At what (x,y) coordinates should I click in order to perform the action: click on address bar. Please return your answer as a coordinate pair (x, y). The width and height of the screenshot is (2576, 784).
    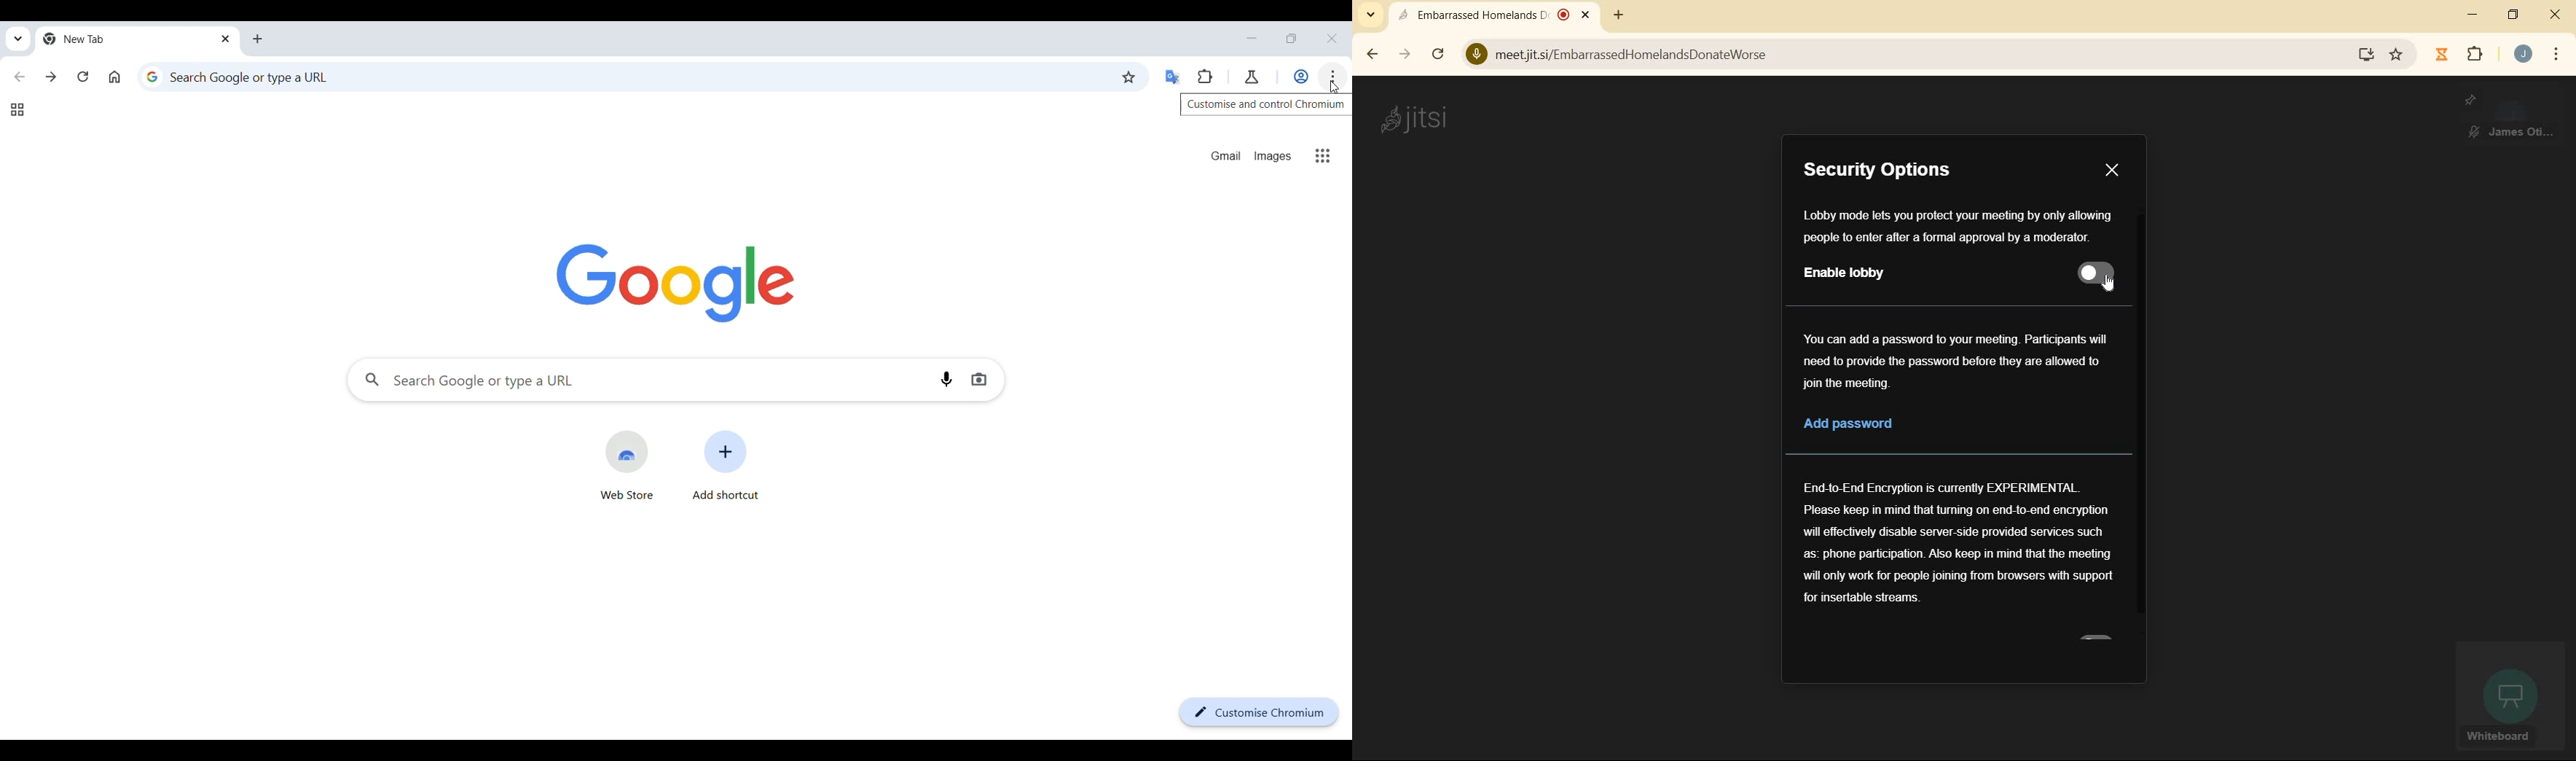
    Looking at the image, I should click on (1917, 55).